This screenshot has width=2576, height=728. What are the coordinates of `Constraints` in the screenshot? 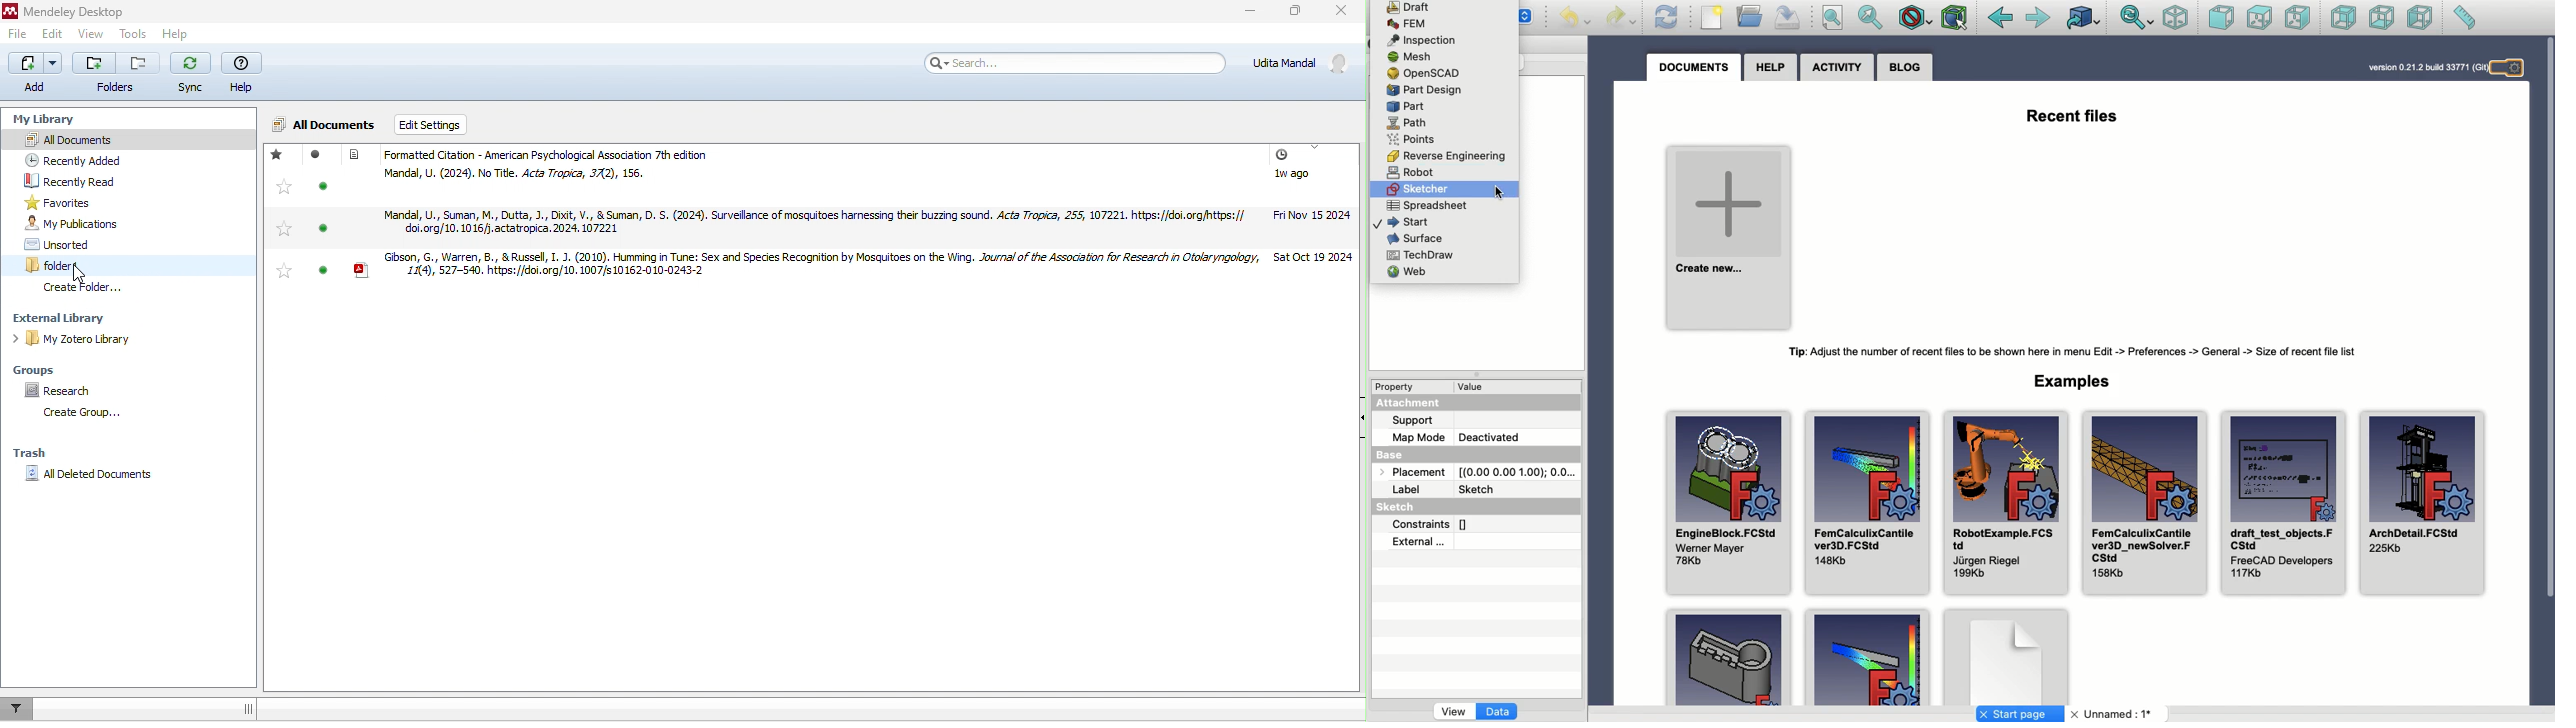 It's located at (1431, 525).